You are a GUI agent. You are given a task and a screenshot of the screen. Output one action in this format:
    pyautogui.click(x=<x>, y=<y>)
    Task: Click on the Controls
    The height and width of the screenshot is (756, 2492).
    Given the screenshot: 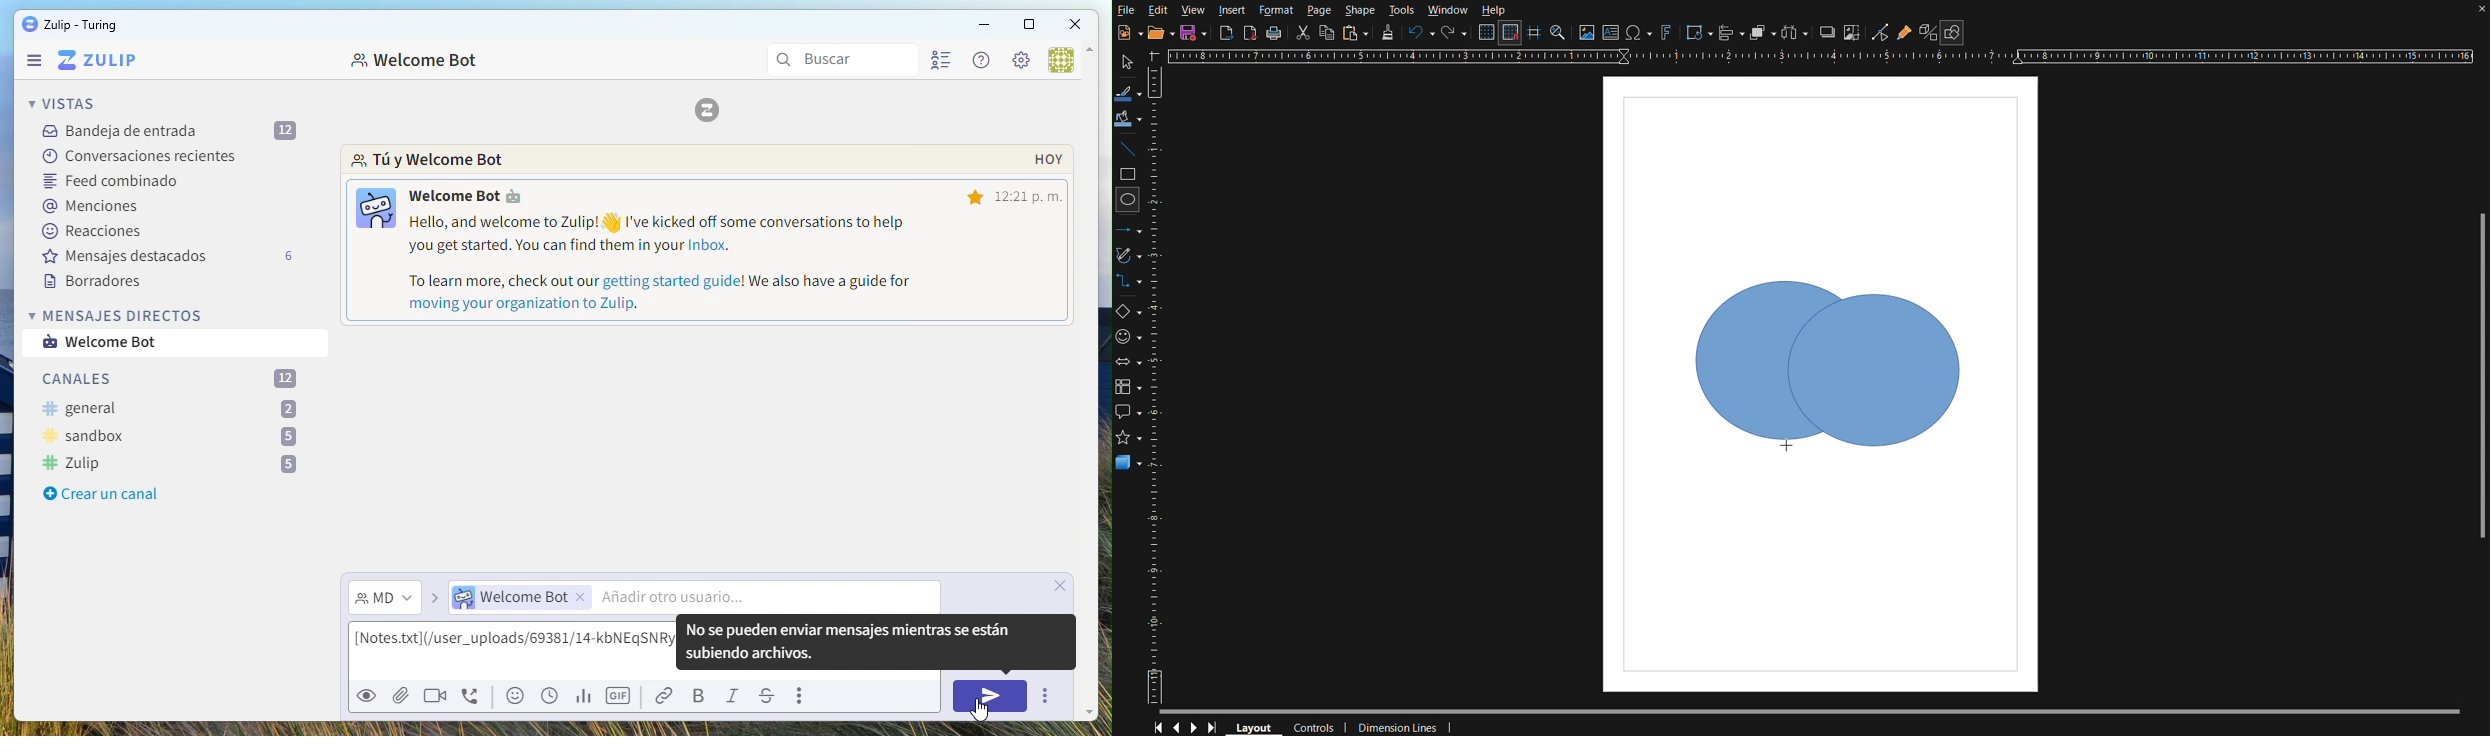 What is the action you would take?
    pyautogui.click(x=1187, y=726)
    